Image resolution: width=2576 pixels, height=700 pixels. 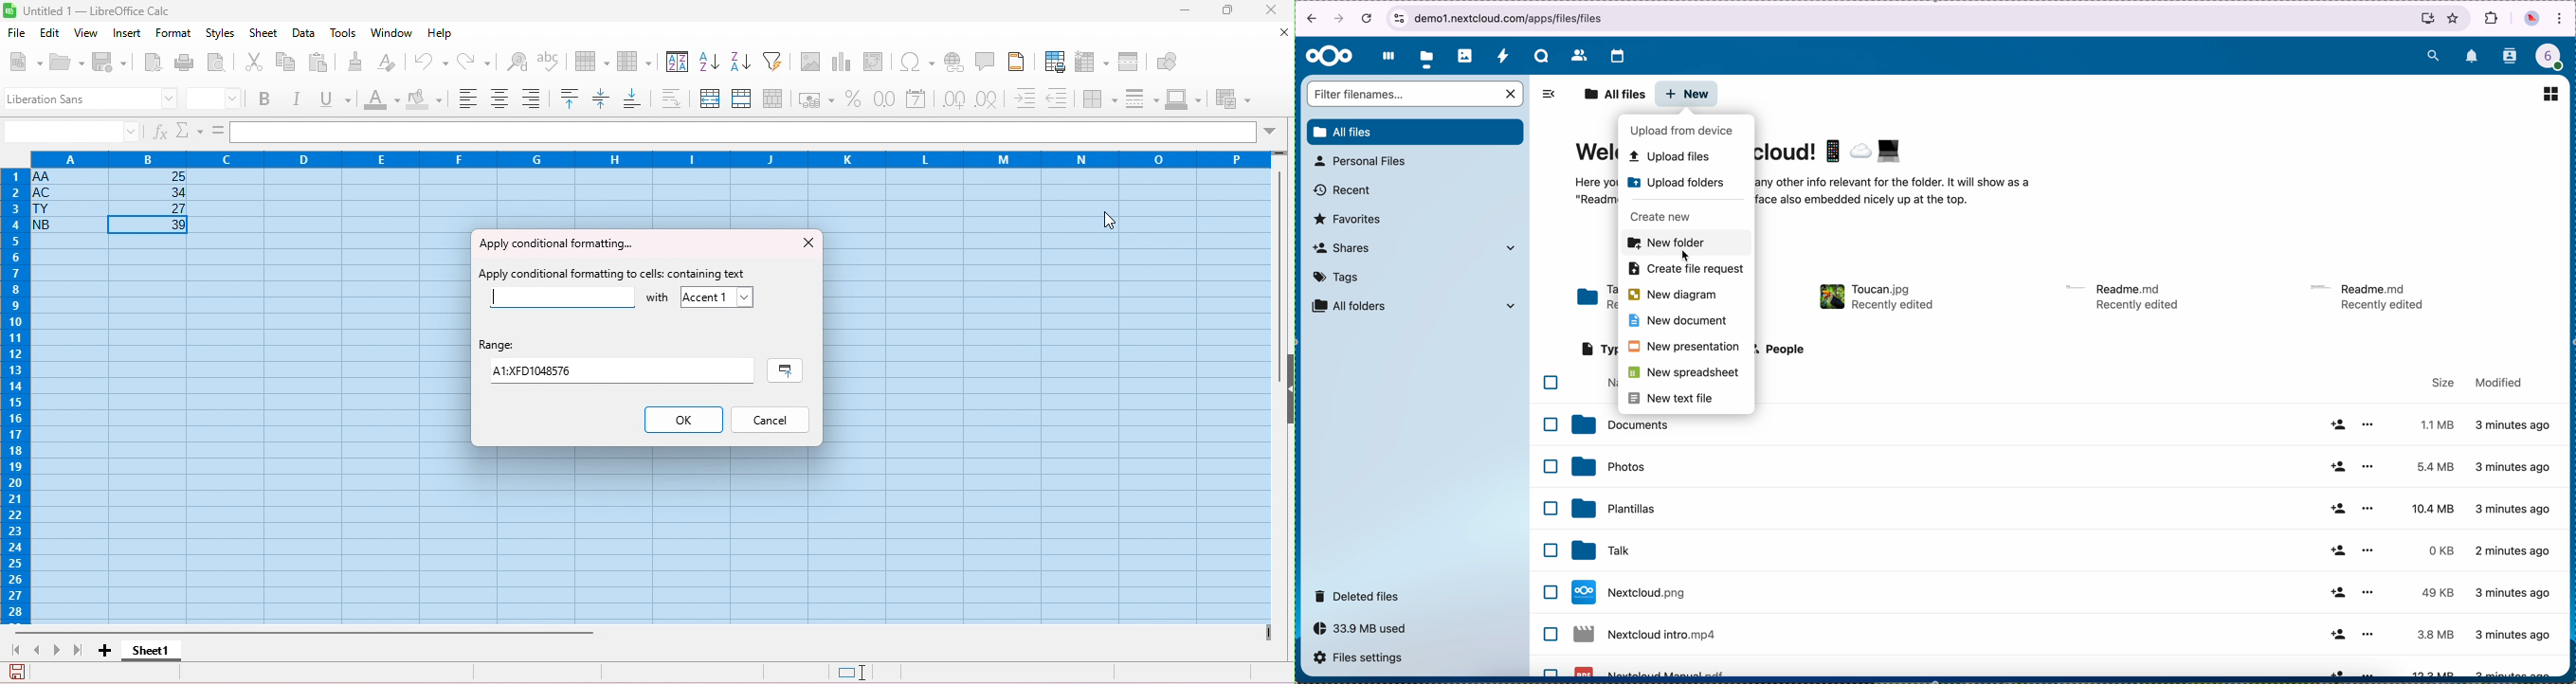 What do you see at coordinates (387, 61) in the screenshot?
I see `clear direct formatting` at bounding box center [387, 61].